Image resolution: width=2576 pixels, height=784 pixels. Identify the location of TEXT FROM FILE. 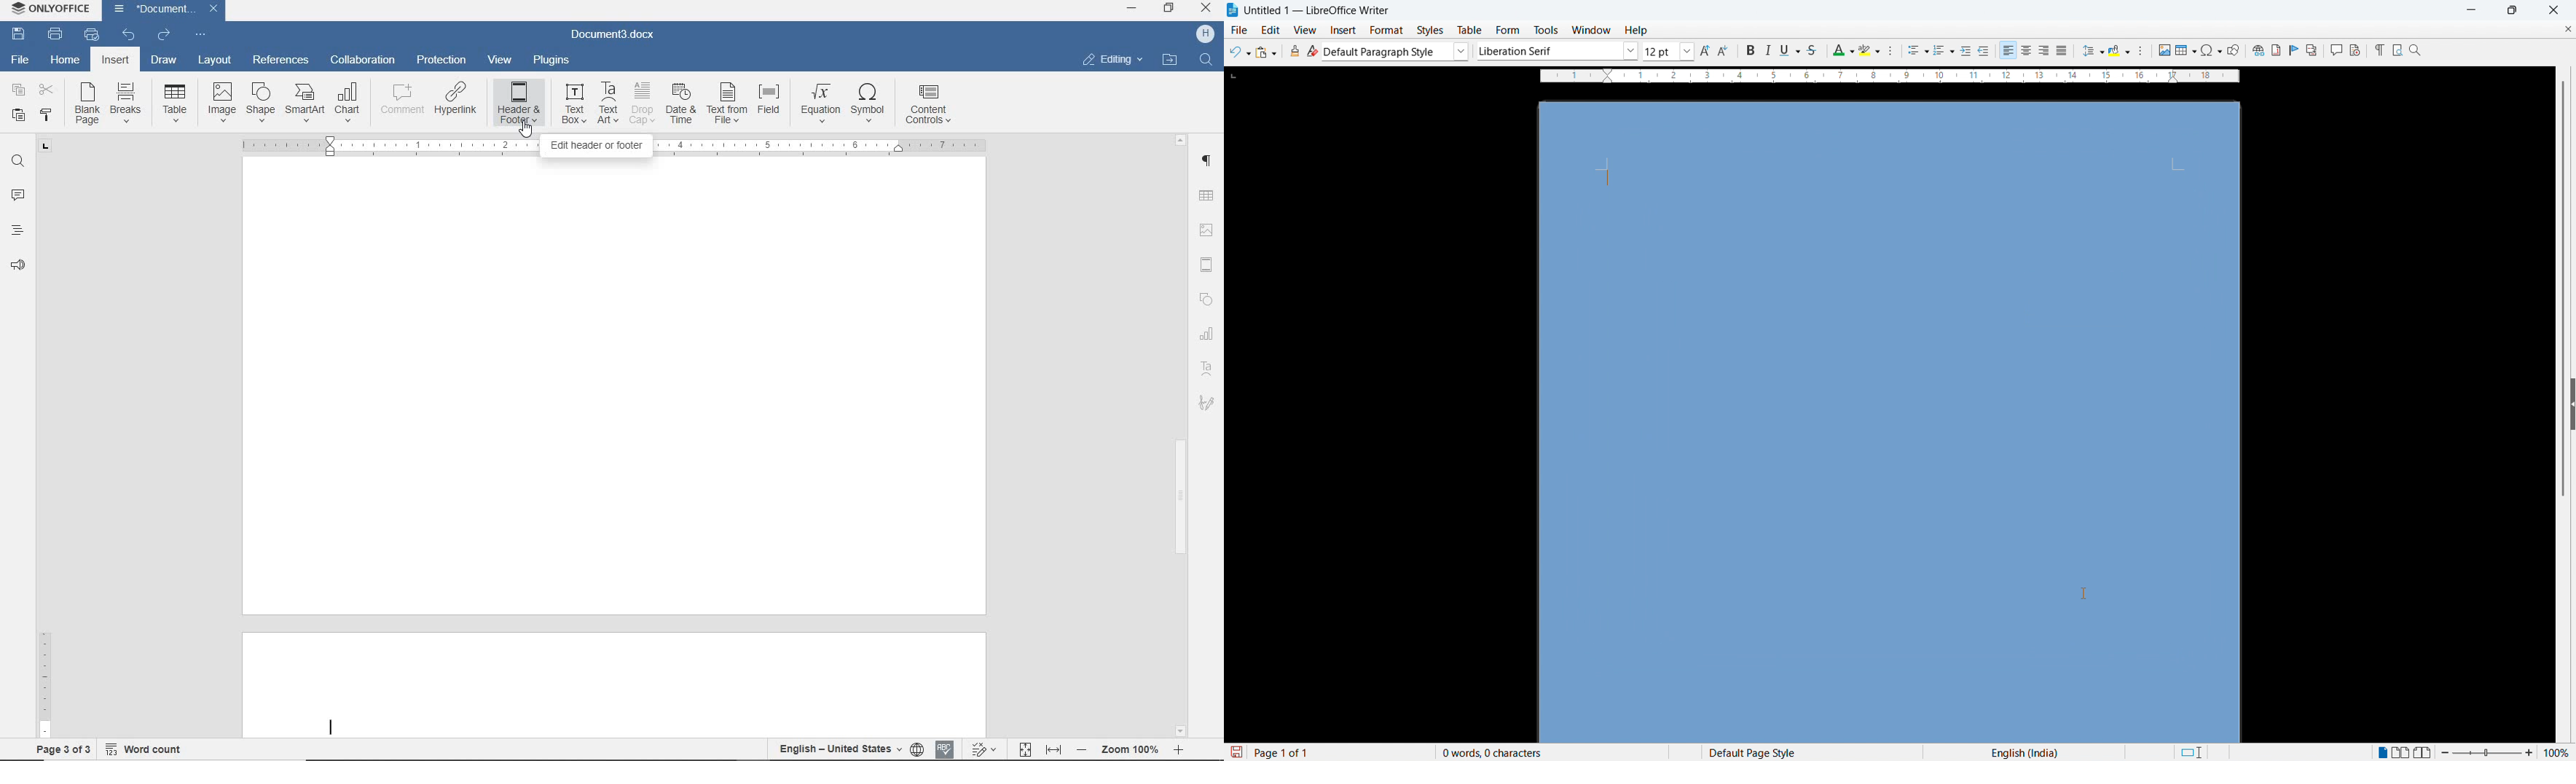
(728, 104).